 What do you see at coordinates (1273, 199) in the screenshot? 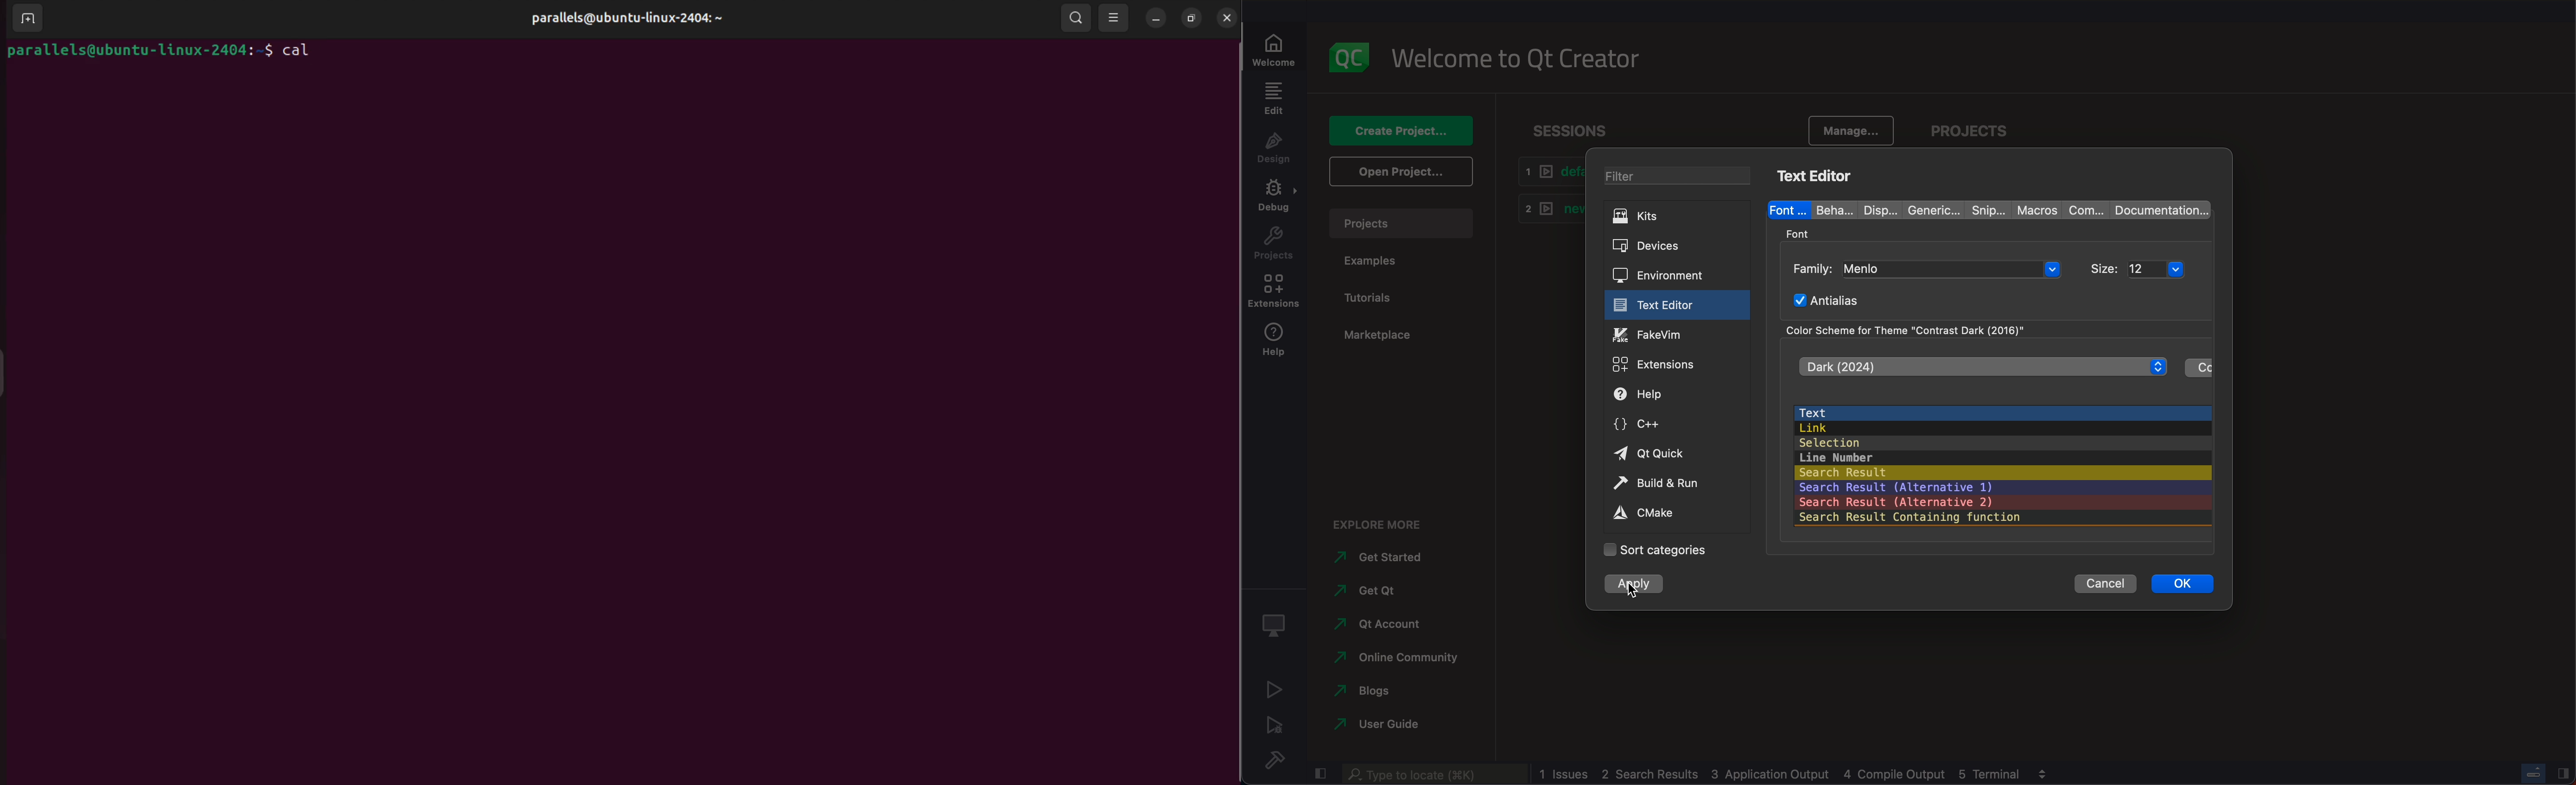
I see `debug` at bounding box center [1273, 199].